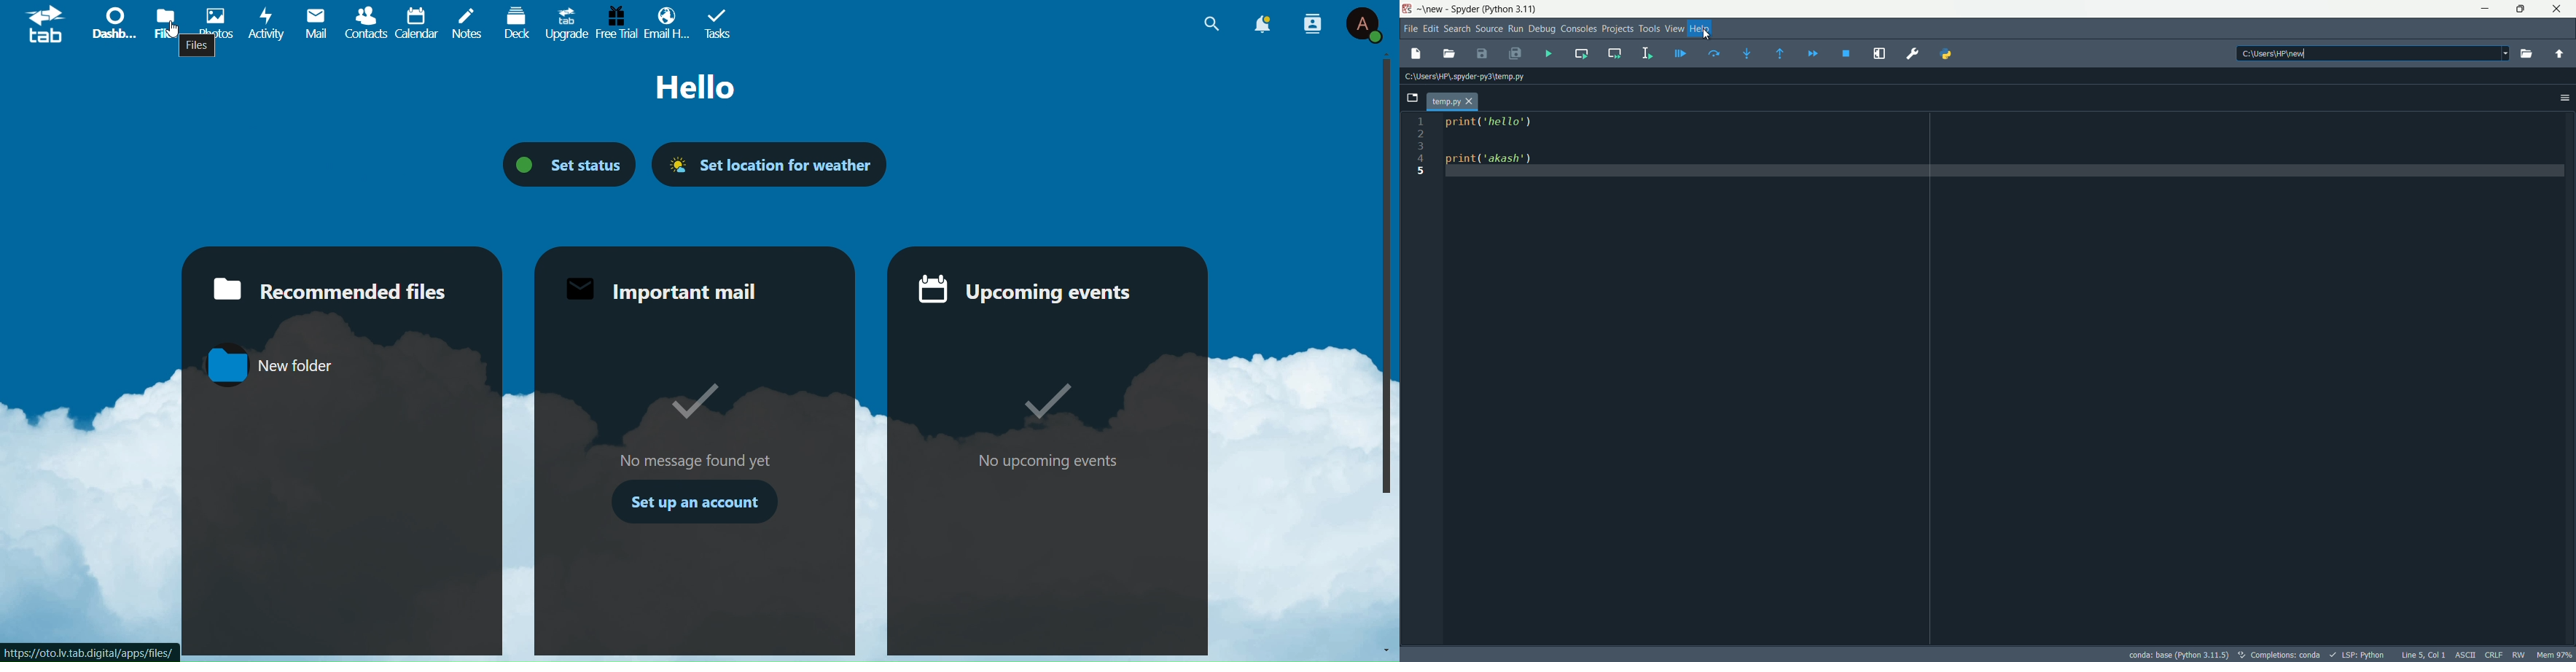 The width and height of the screenshot is (2576, 672). I want to click on change to parent directory, so click(2560, 53).